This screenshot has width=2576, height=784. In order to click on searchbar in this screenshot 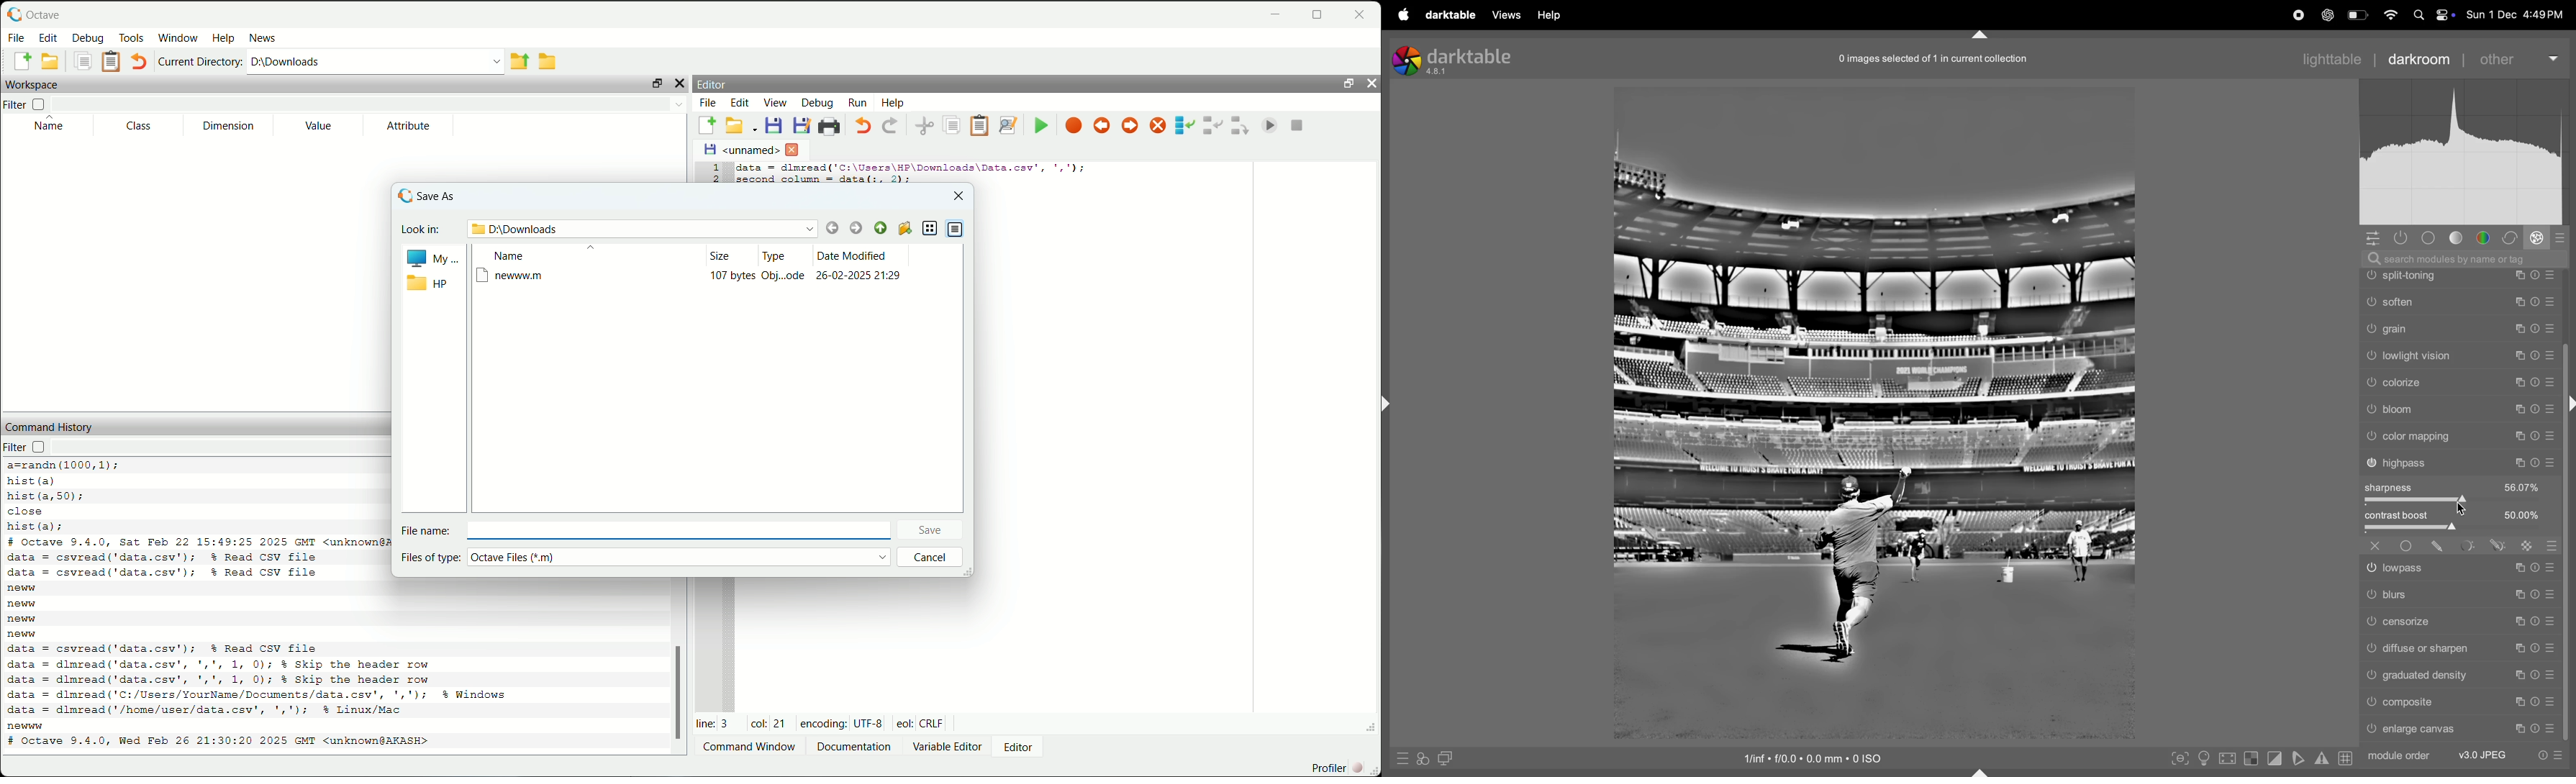, I will do `click(2470, 258)`.